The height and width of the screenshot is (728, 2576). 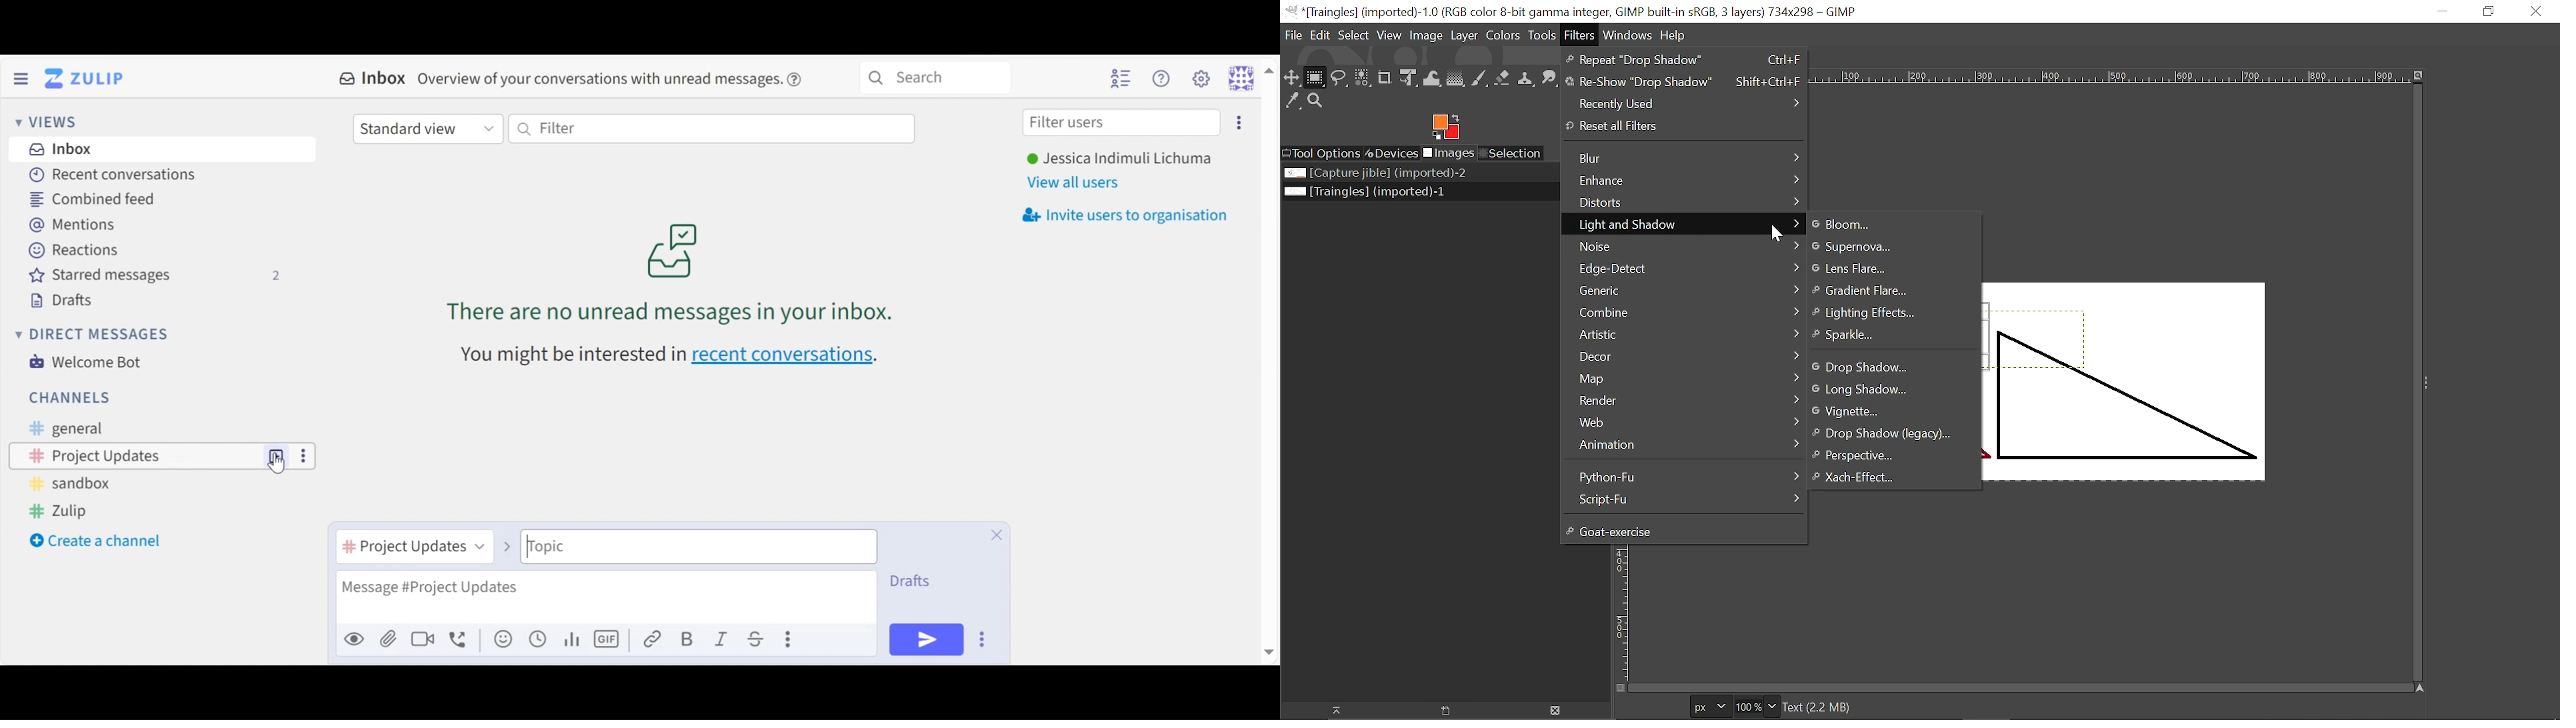 I want to click on Wrap text tool, so click(x=1432, y=78).